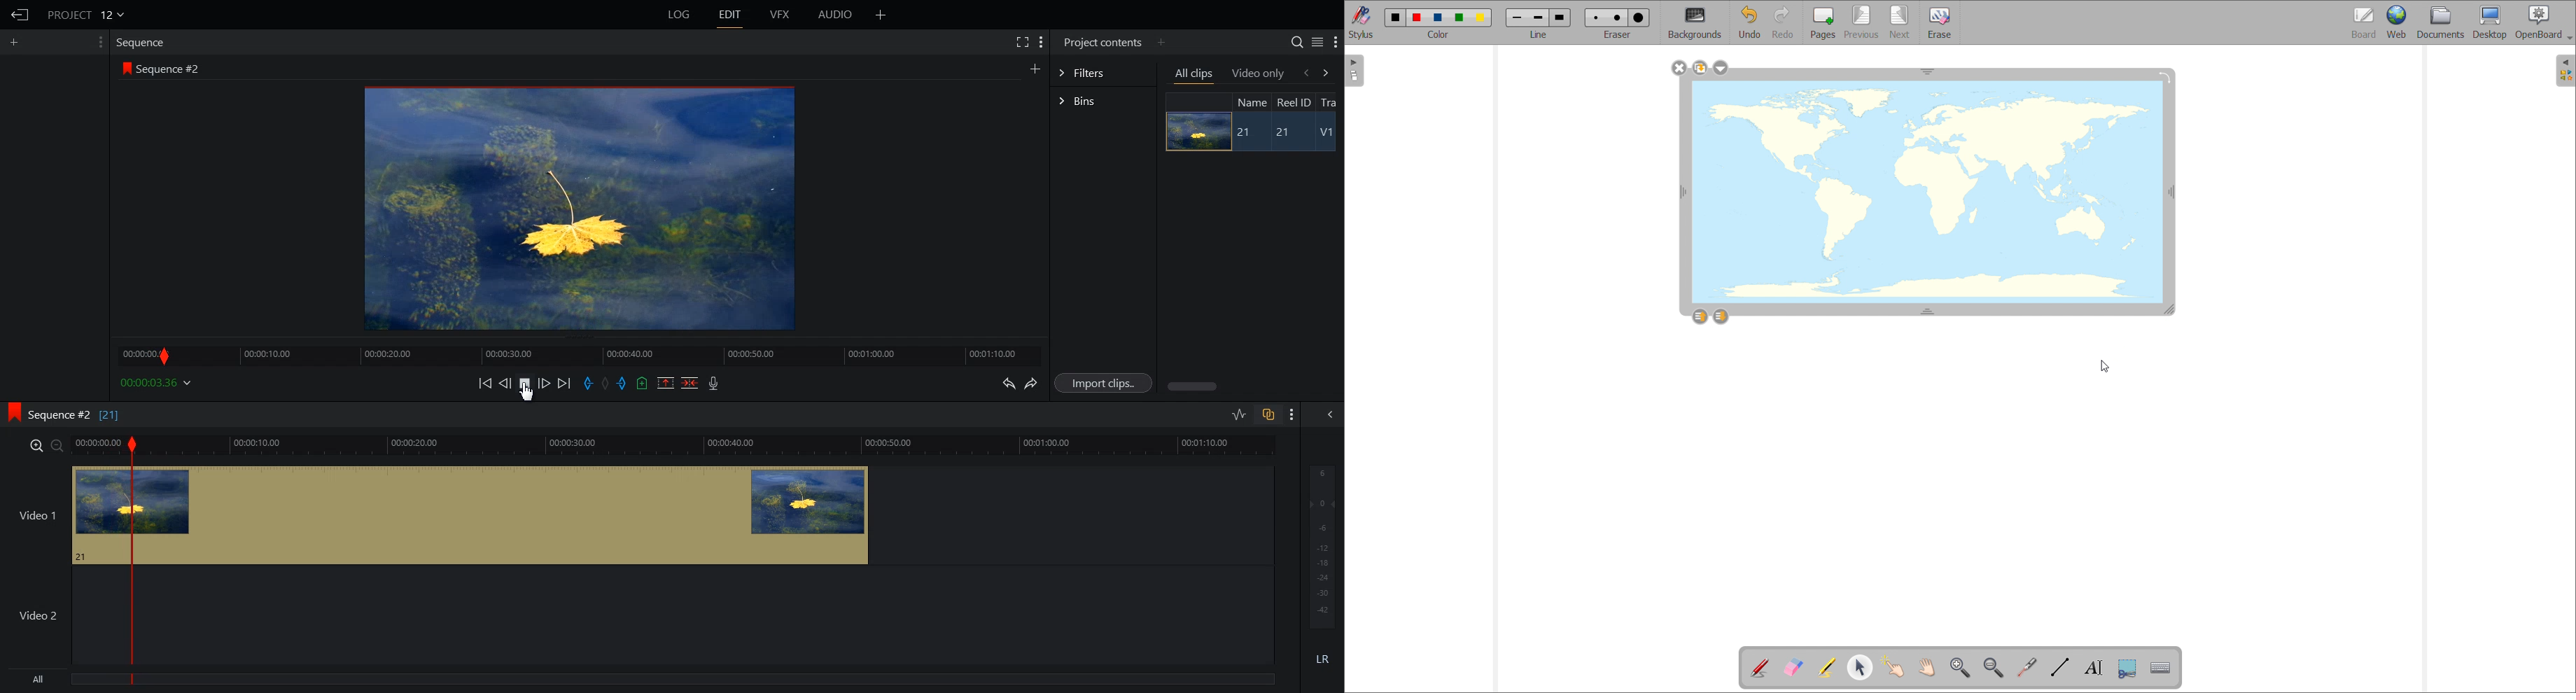 Image resolution: width=2576 pixels, height=700 pixels. I want to click on Toggle audio level editing, so click(1239, 414).